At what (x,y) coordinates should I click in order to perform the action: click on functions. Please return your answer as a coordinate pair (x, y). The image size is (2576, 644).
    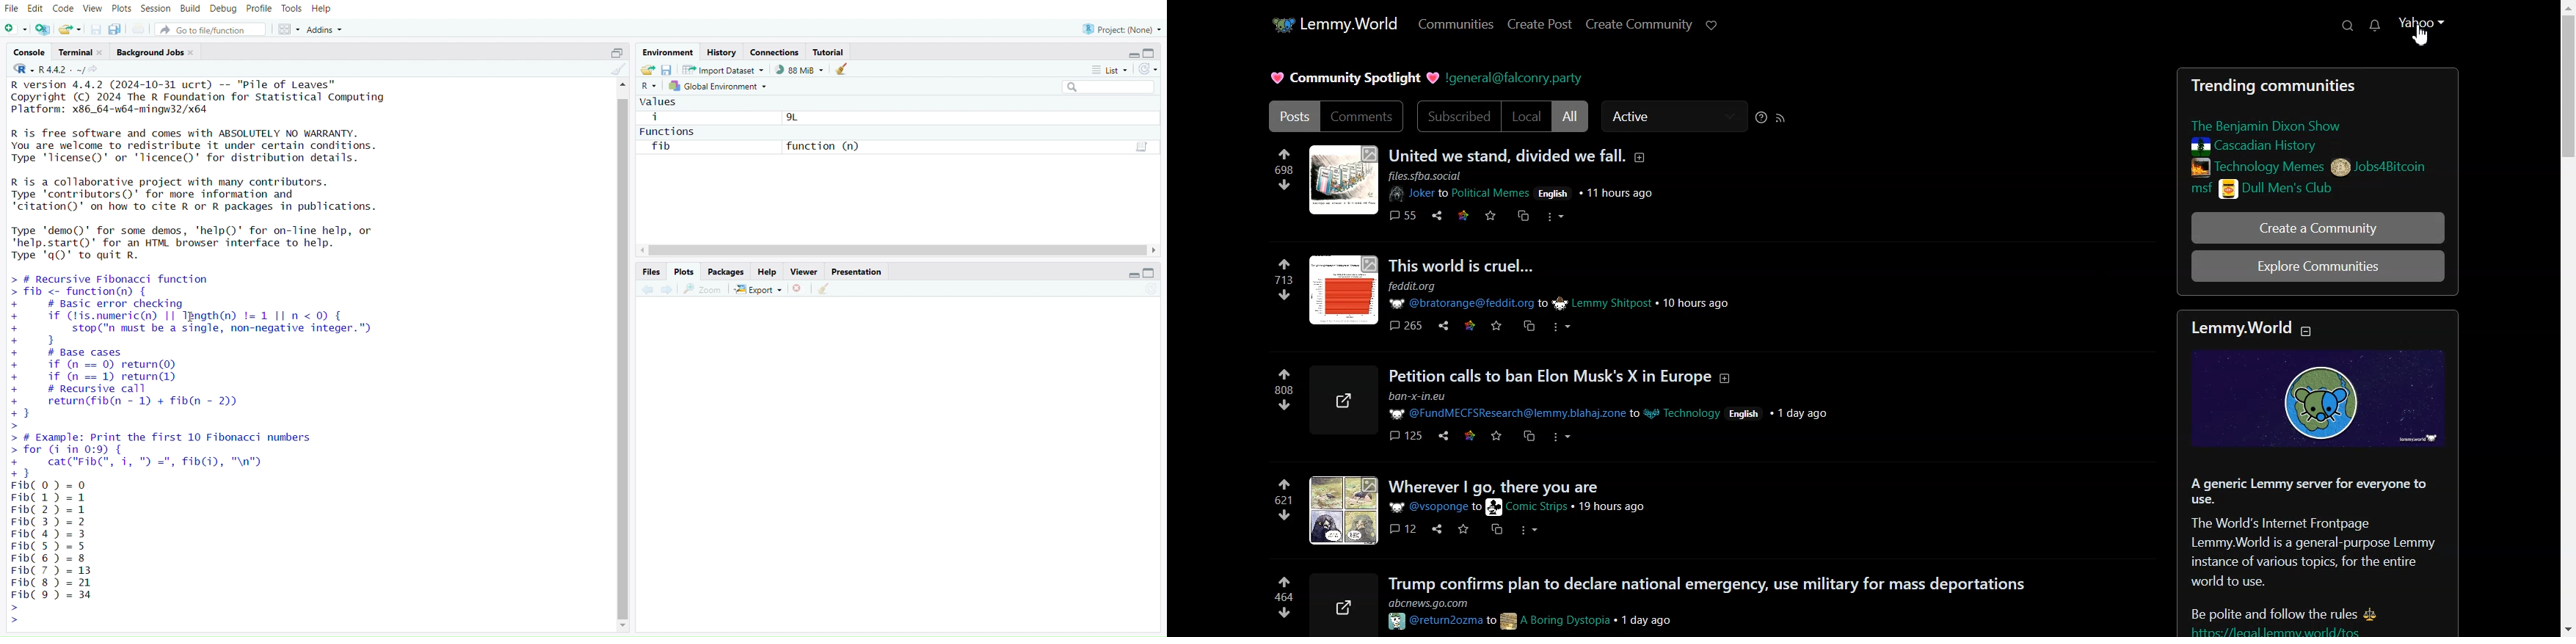
    Looking at the image, I should click on (669, 132).